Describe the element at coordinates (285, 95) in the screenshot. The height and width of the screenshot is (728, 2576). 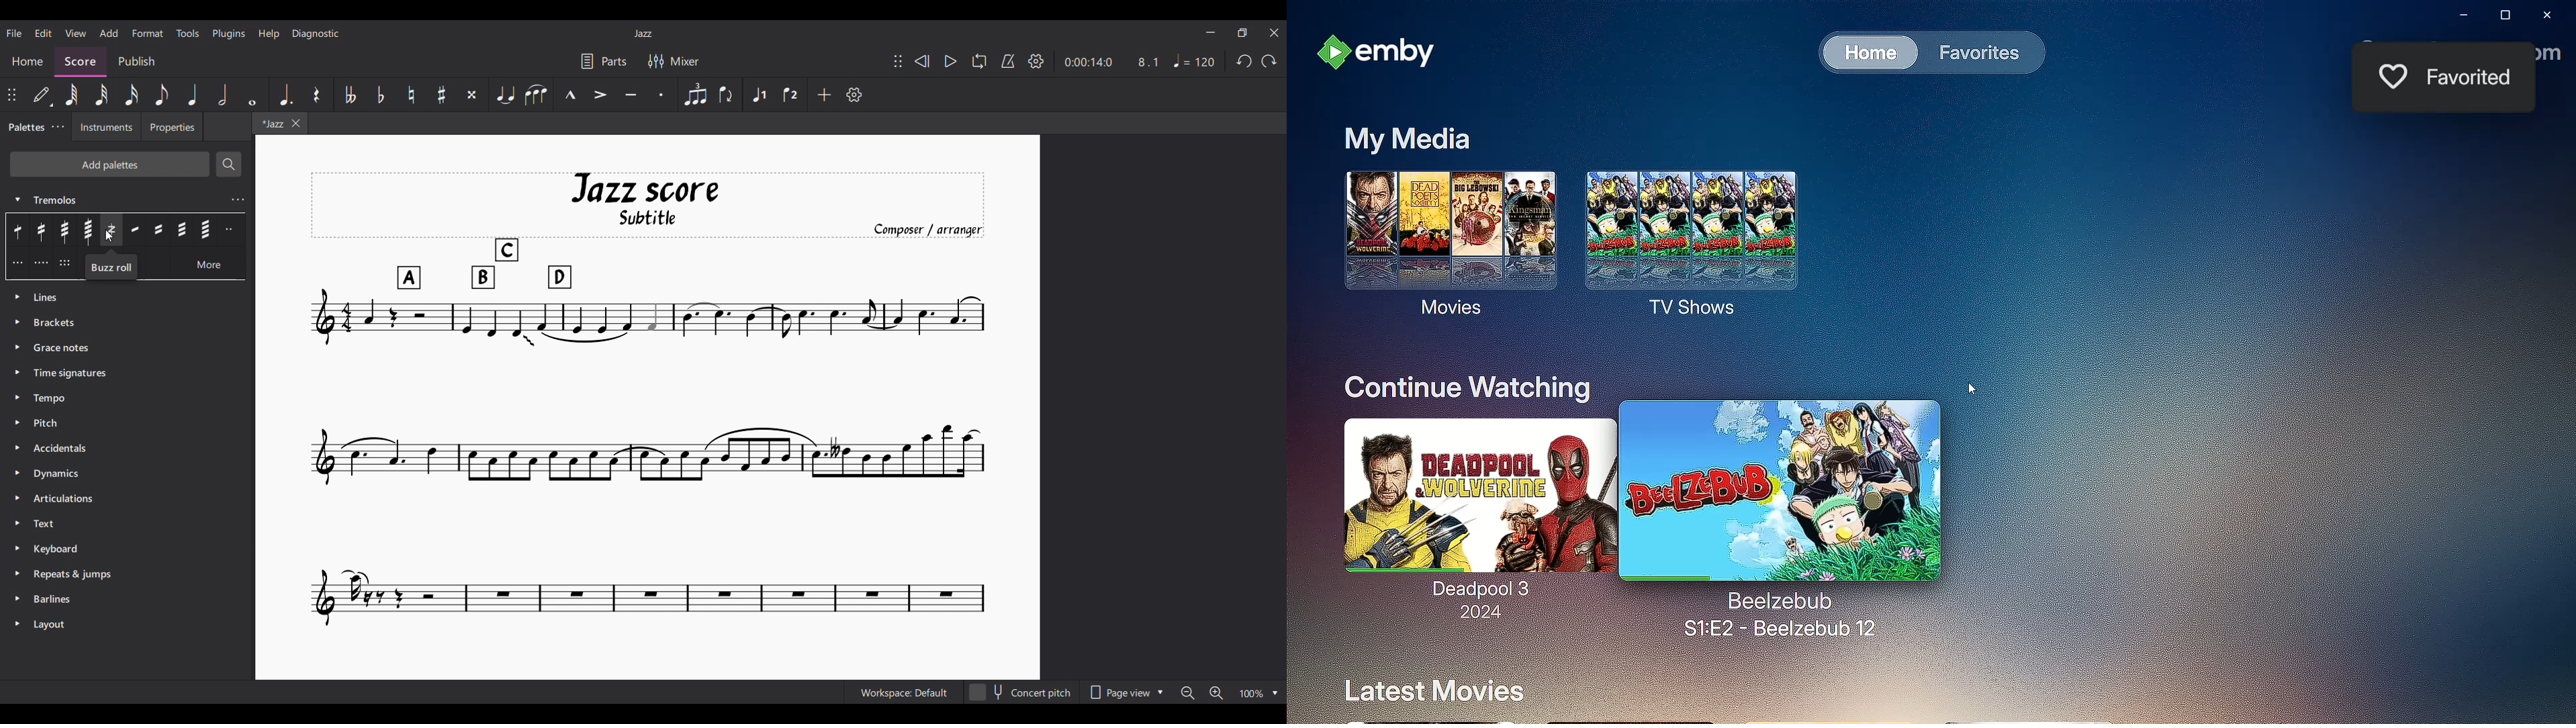
I see `Augmentation dot` at that location.